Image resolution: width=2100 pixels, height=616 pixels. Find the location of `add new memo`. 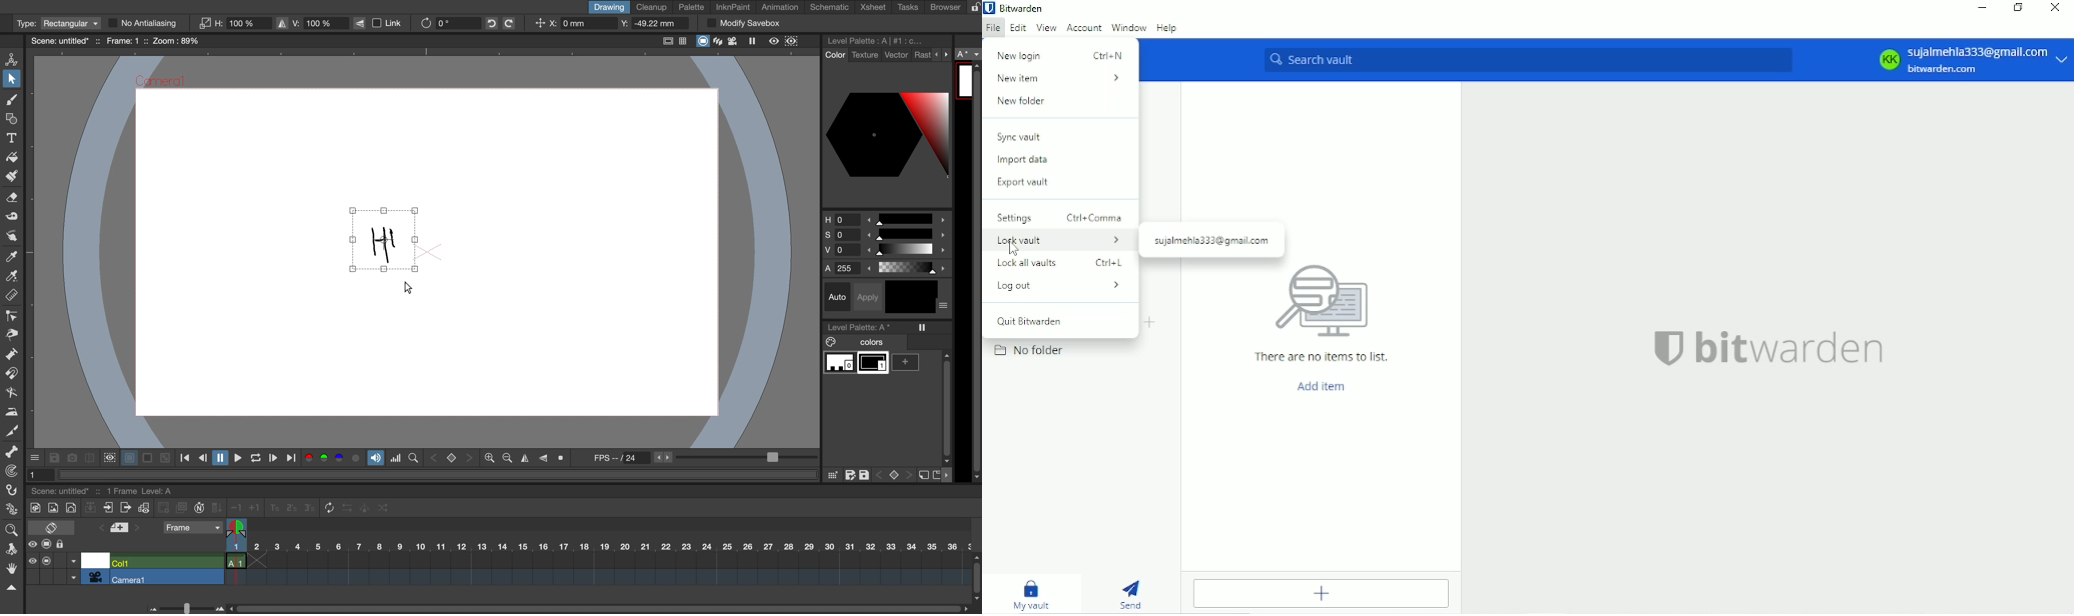

add new memo is located at coordinates (120, 530).